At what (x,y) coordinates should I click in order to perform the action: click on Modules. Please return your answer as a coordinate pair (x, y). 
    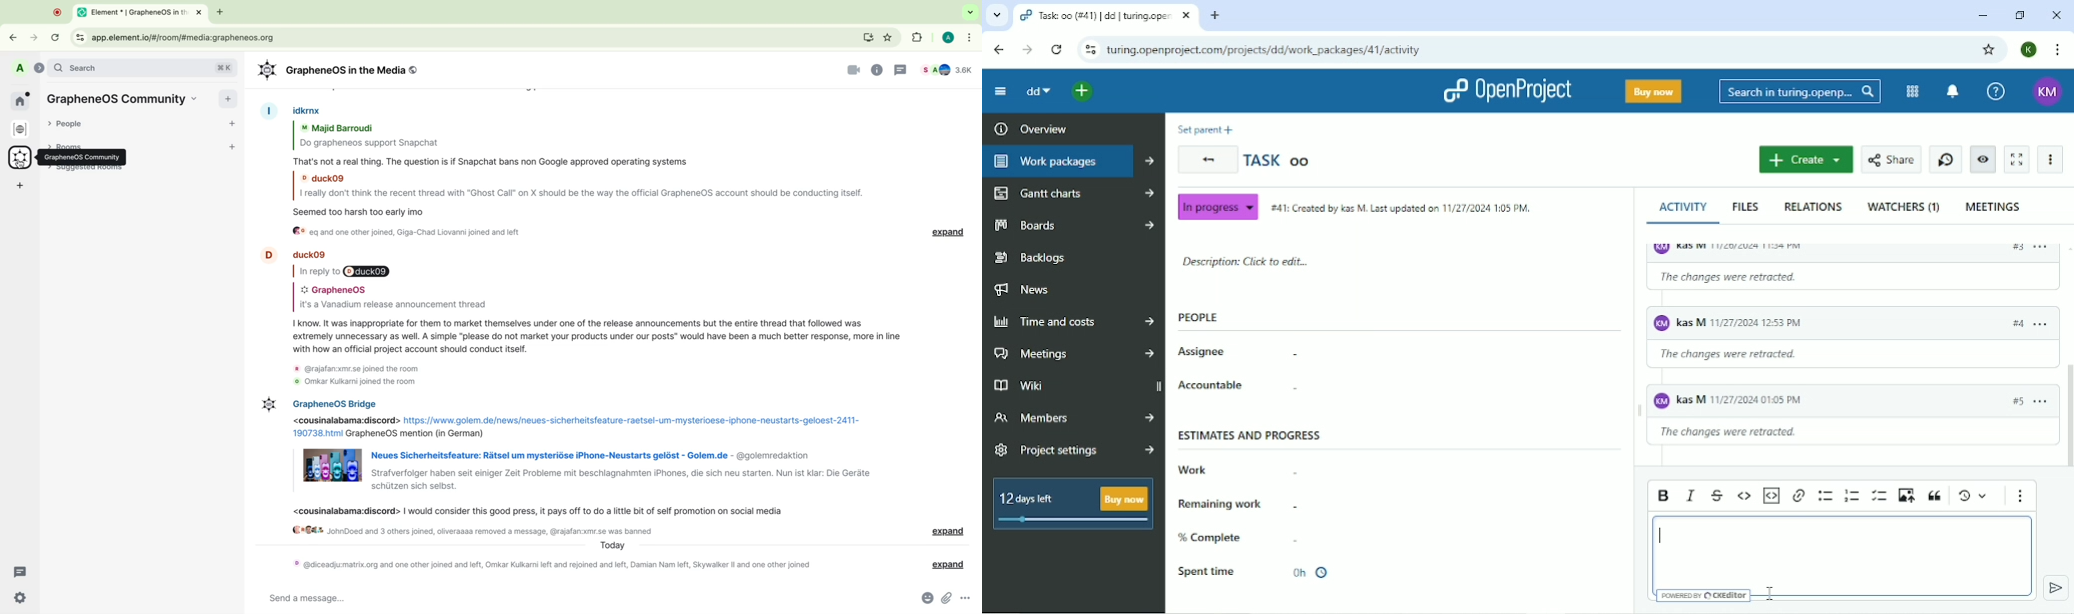
    Looking at the image, I should click on (1913, 92).